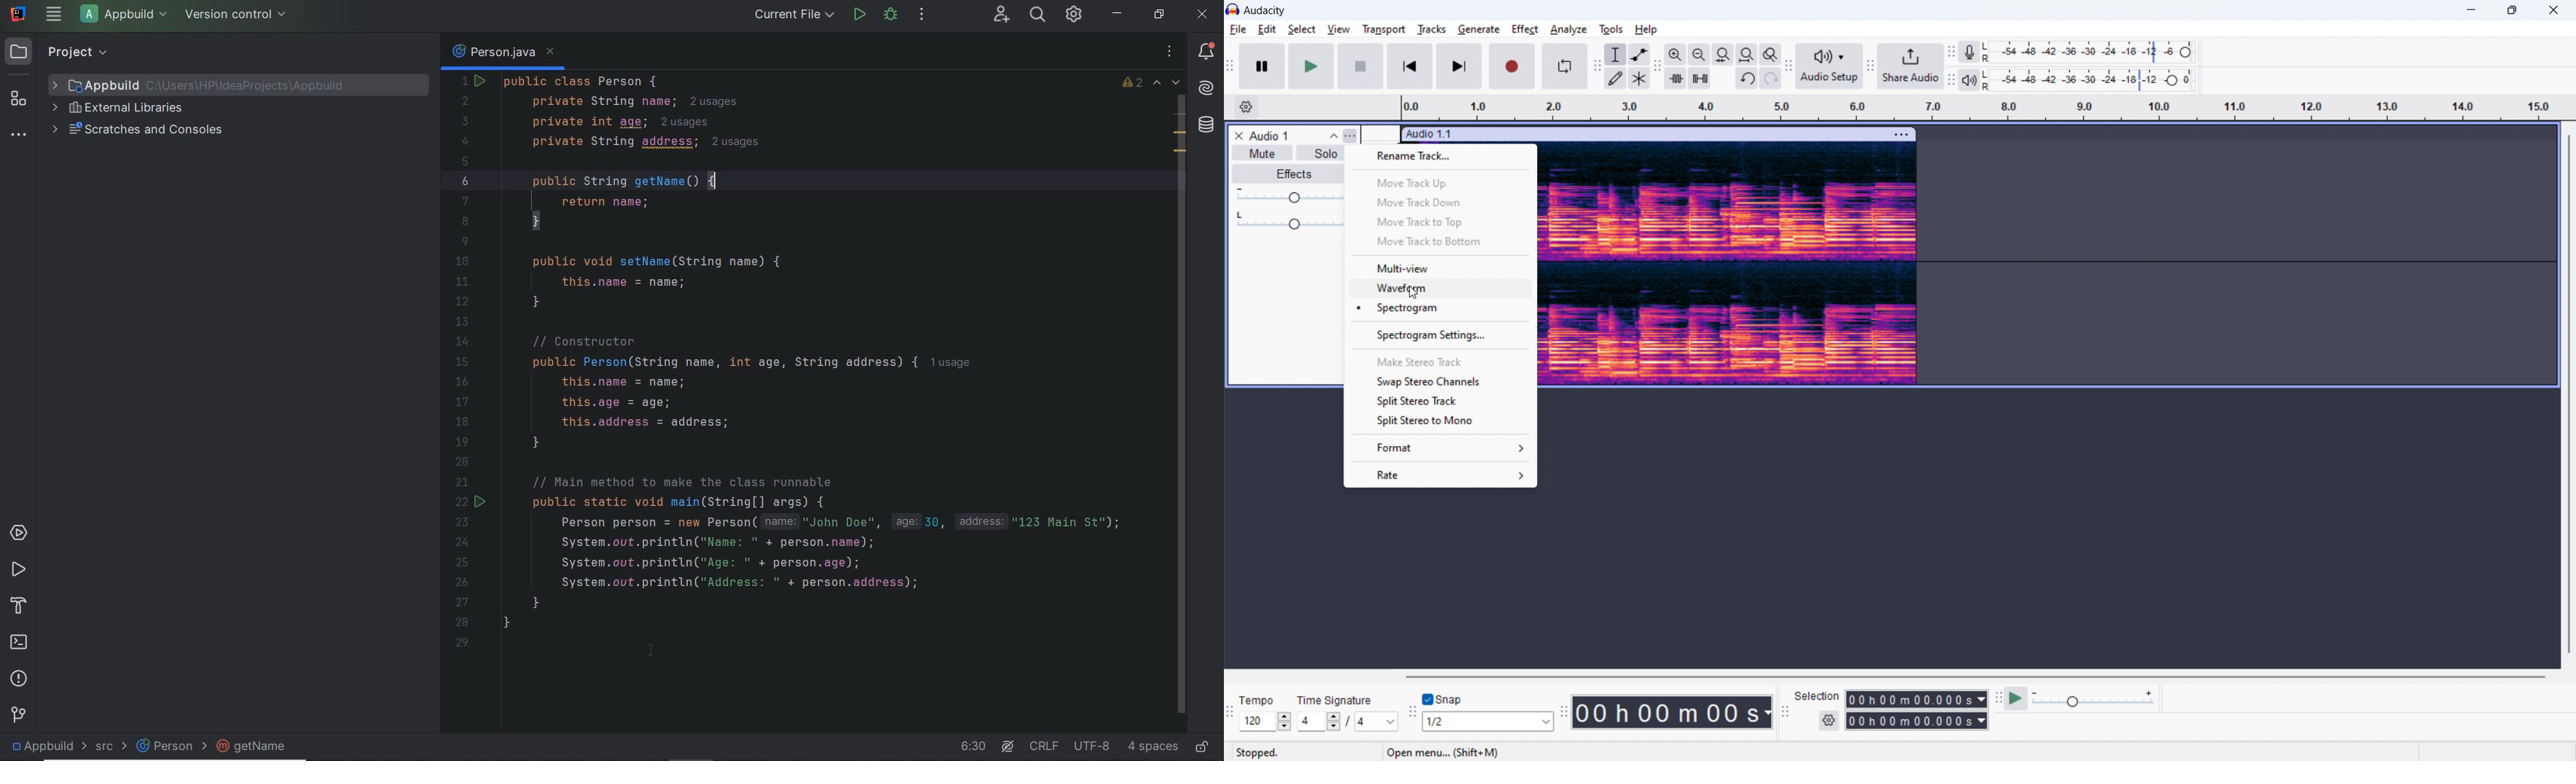 This screenshot has height=784, width=2576. Describe the element at coordinates (1441, 361) in the screenshot. I see `make stereo track` at that location.